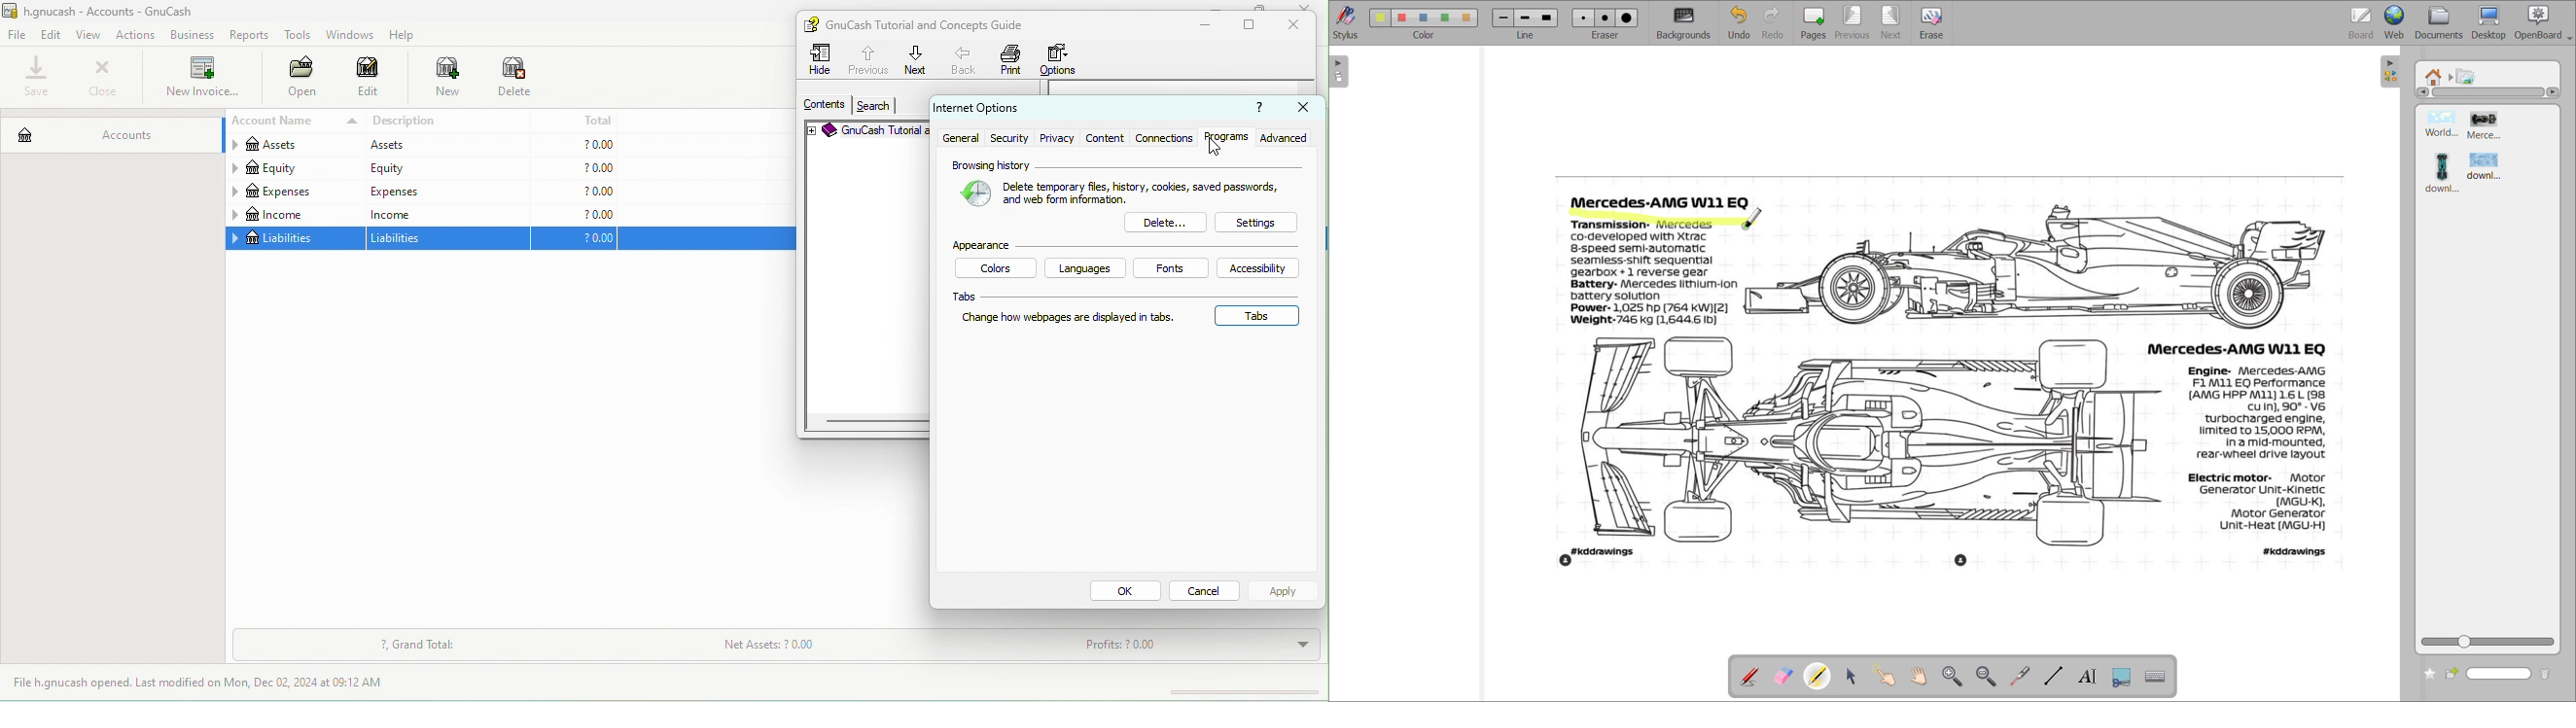 This screenshot has width=2576, height=728. I want to click on delete, so click(1163, 223).